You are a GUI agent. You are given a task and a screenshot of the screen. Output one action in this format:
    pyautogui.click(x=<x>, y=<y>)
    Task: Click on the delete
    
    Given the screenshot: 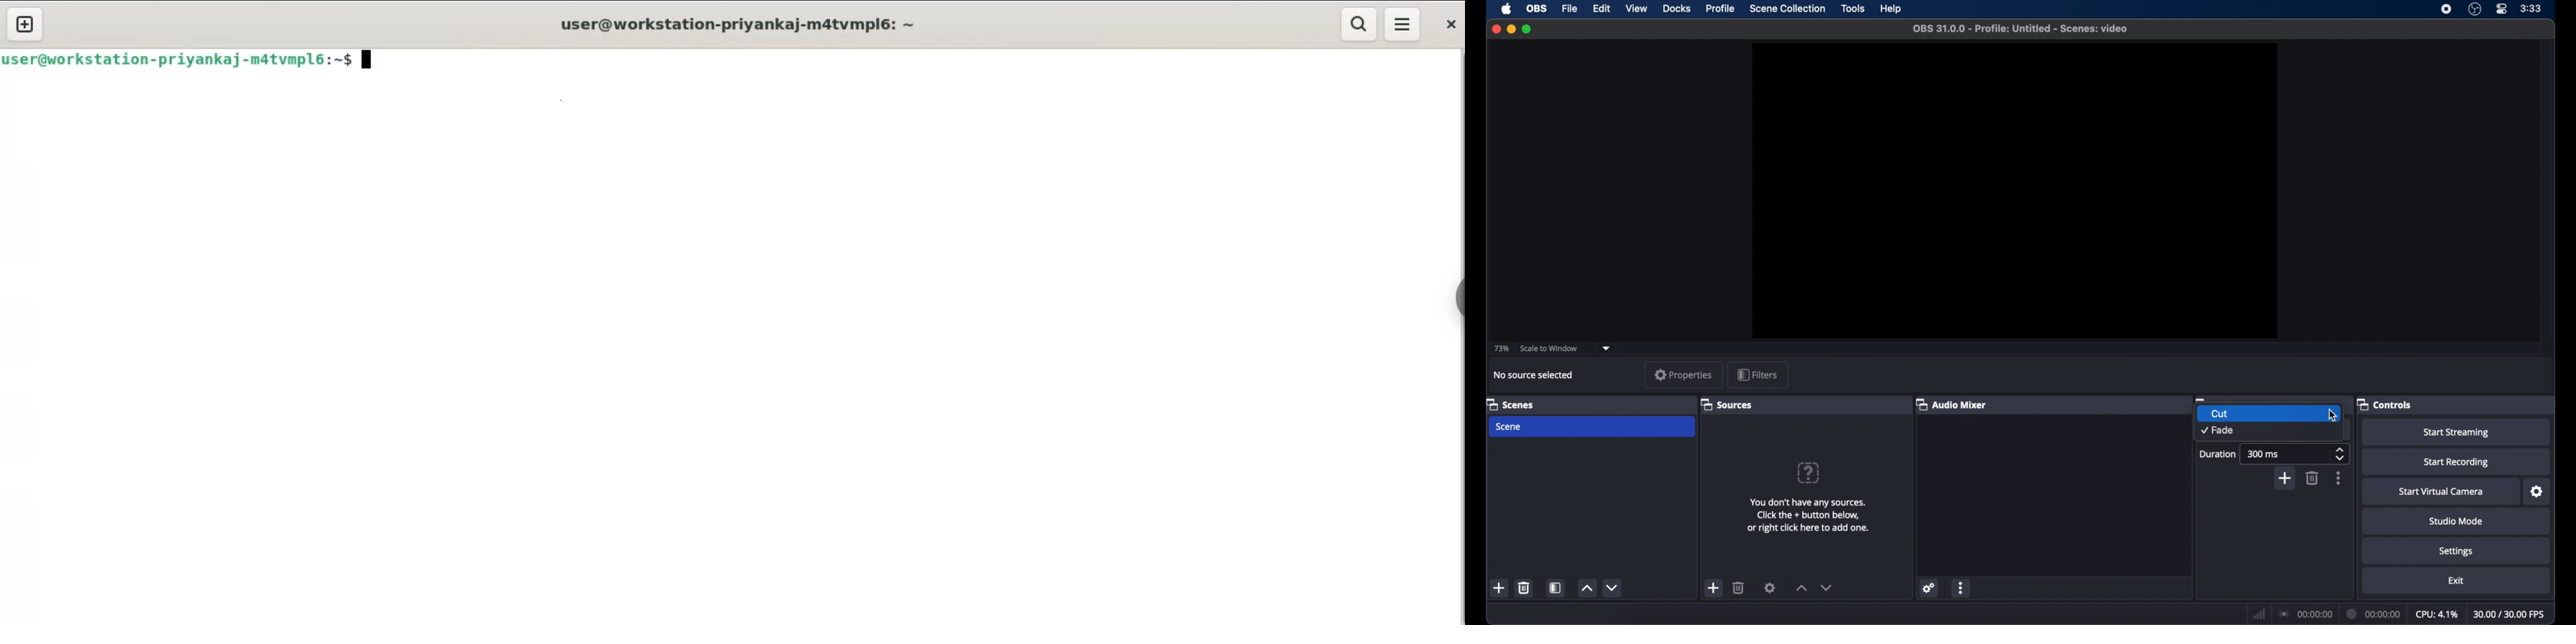 What is the action you would take?
    pyautogui.click(x=1525, y=588)
    